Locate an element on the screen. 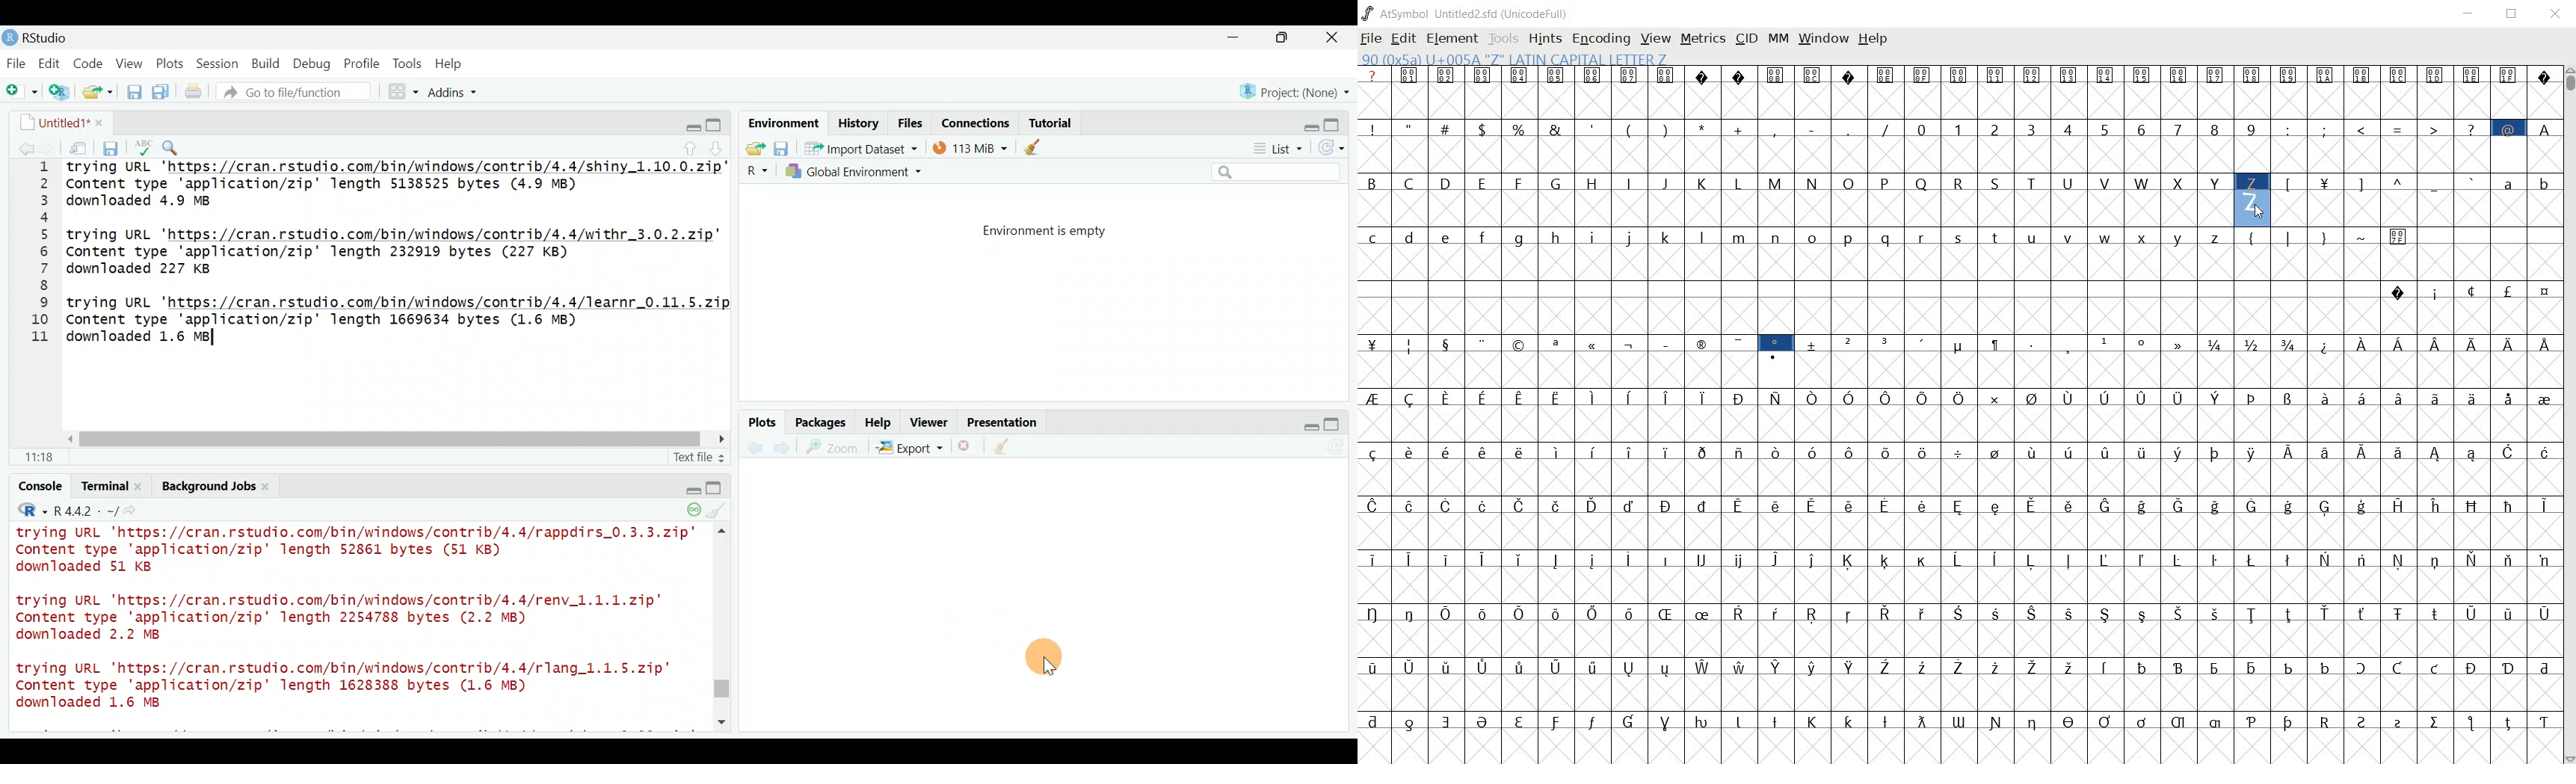 The width and height of the screenshot is (2576, 784). restore down is located at coordinates (691, 125).